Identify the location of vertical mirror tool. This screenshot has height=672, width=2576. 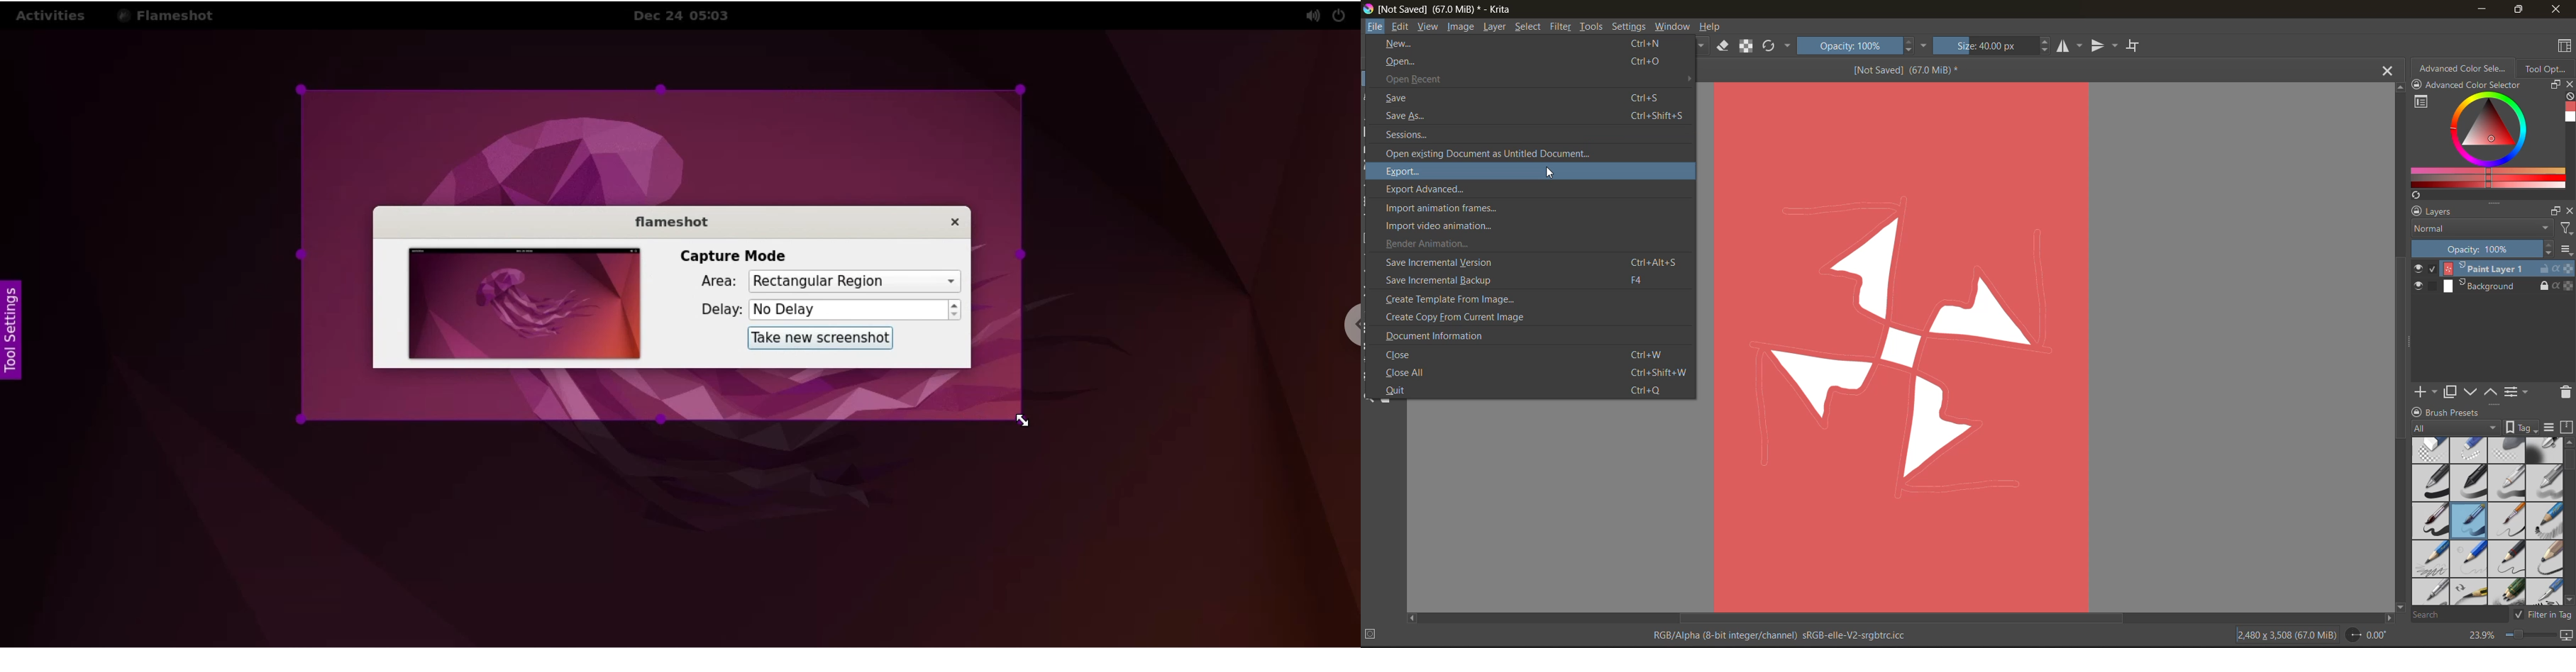
(2105, 46).